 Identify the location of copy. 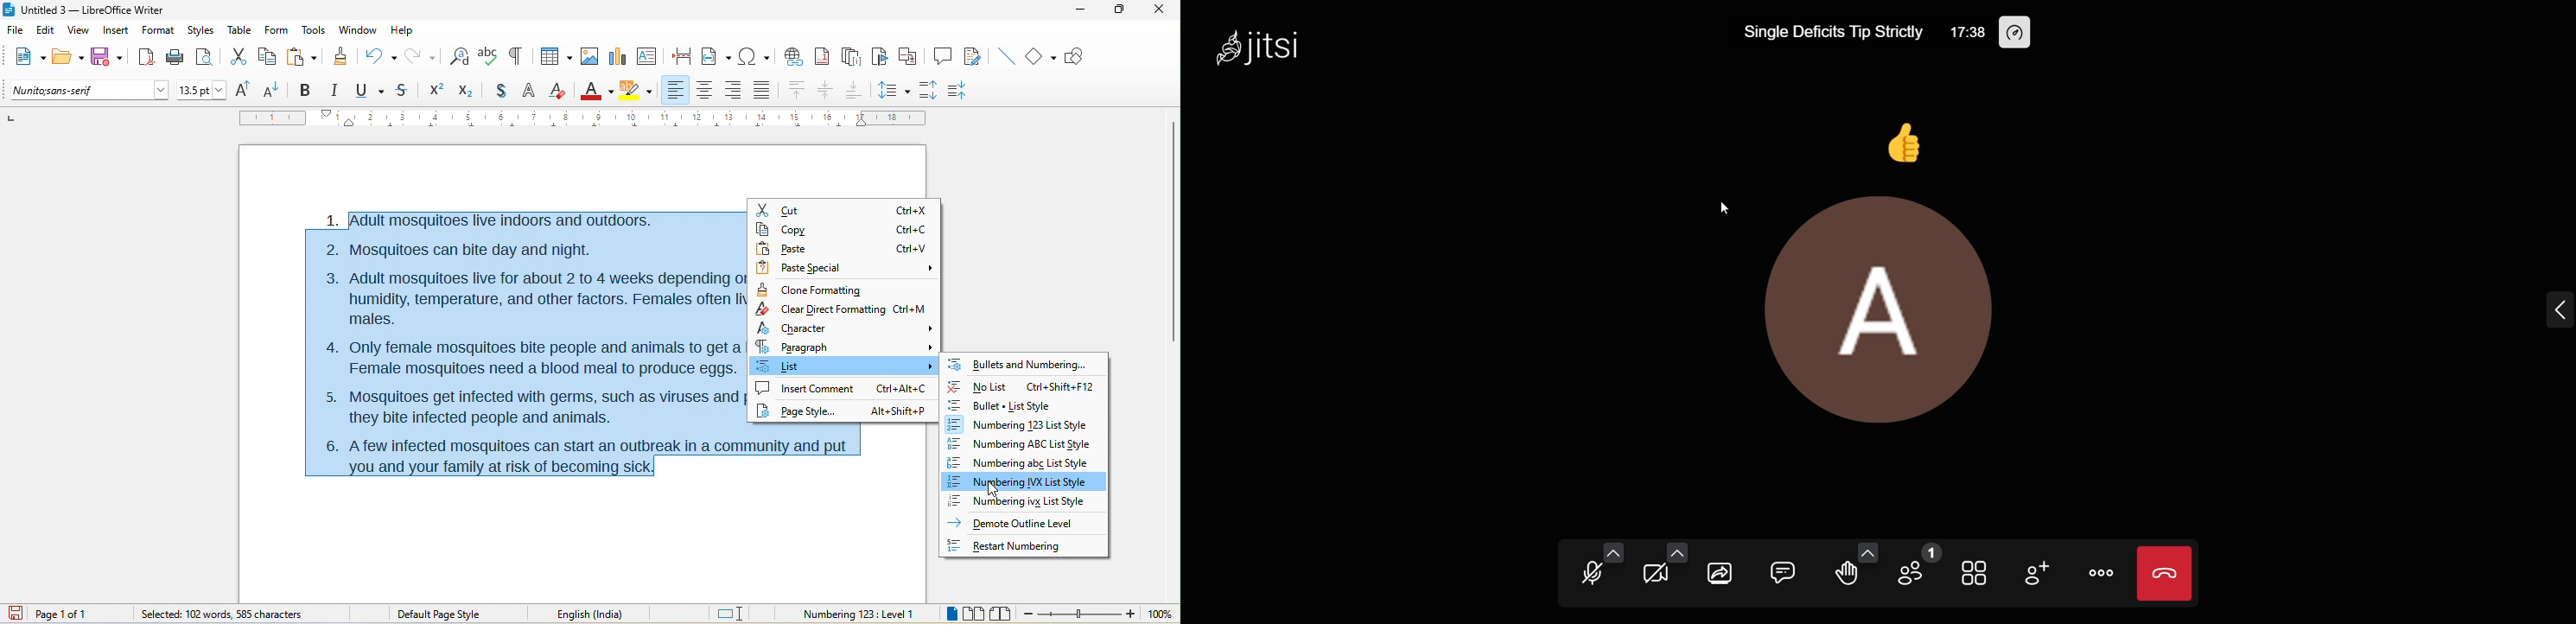
(268, 56).